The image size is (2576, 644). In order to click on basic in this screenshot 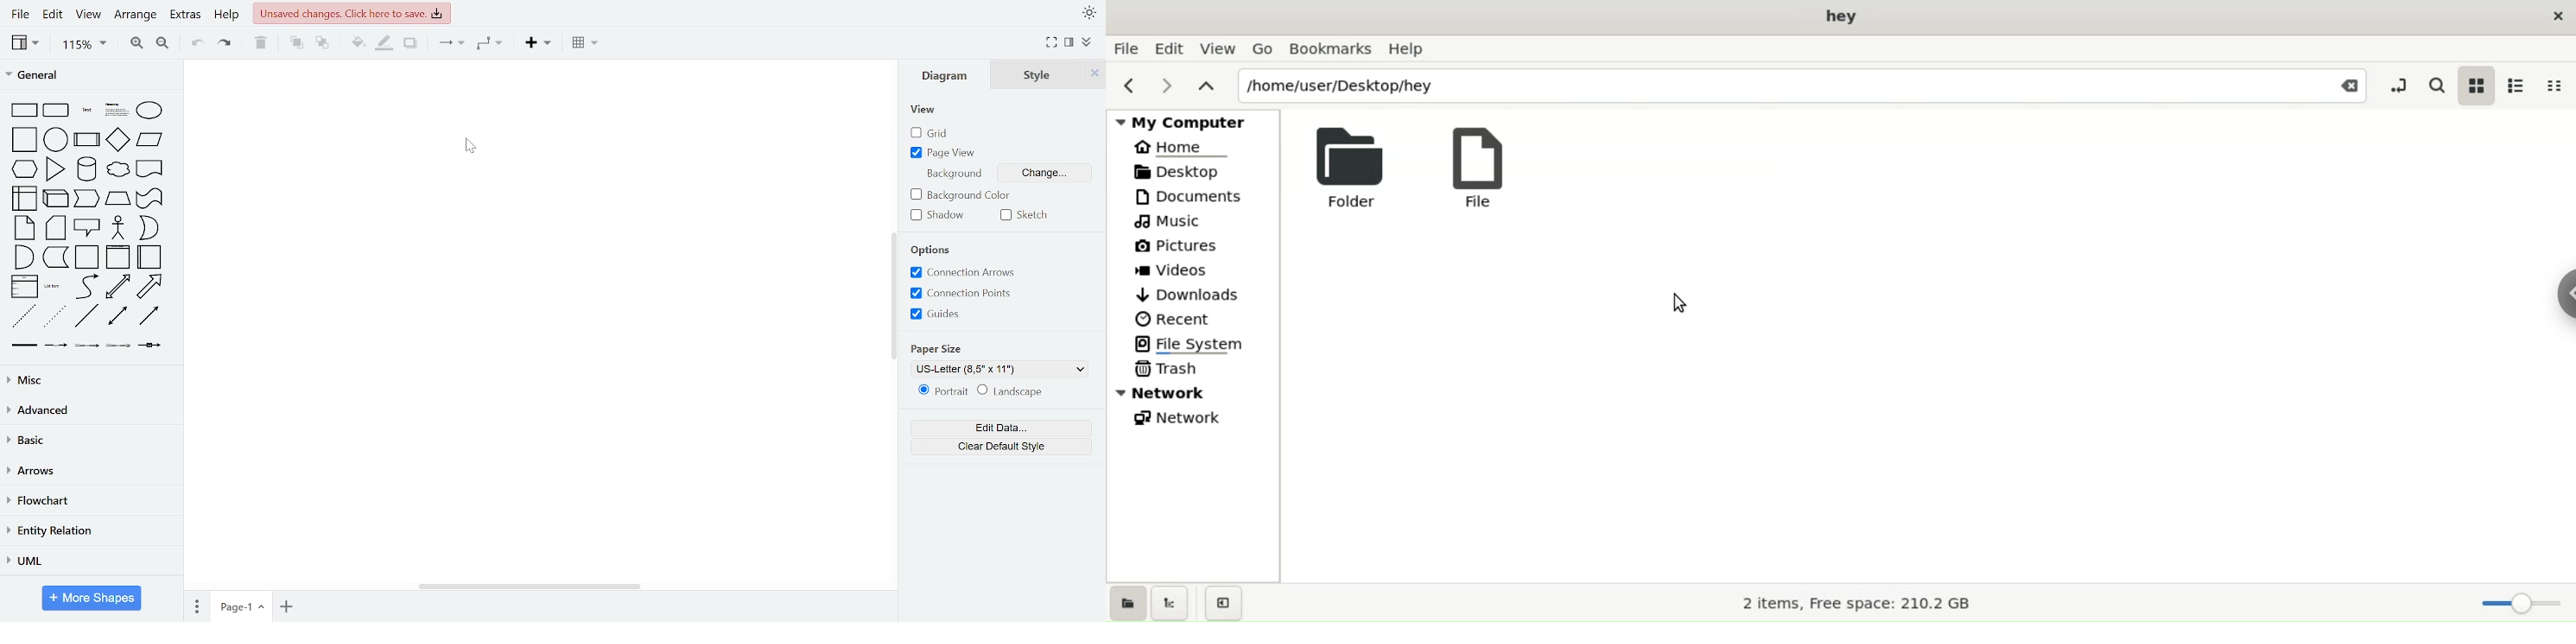, I will do `click(88, 440)`.